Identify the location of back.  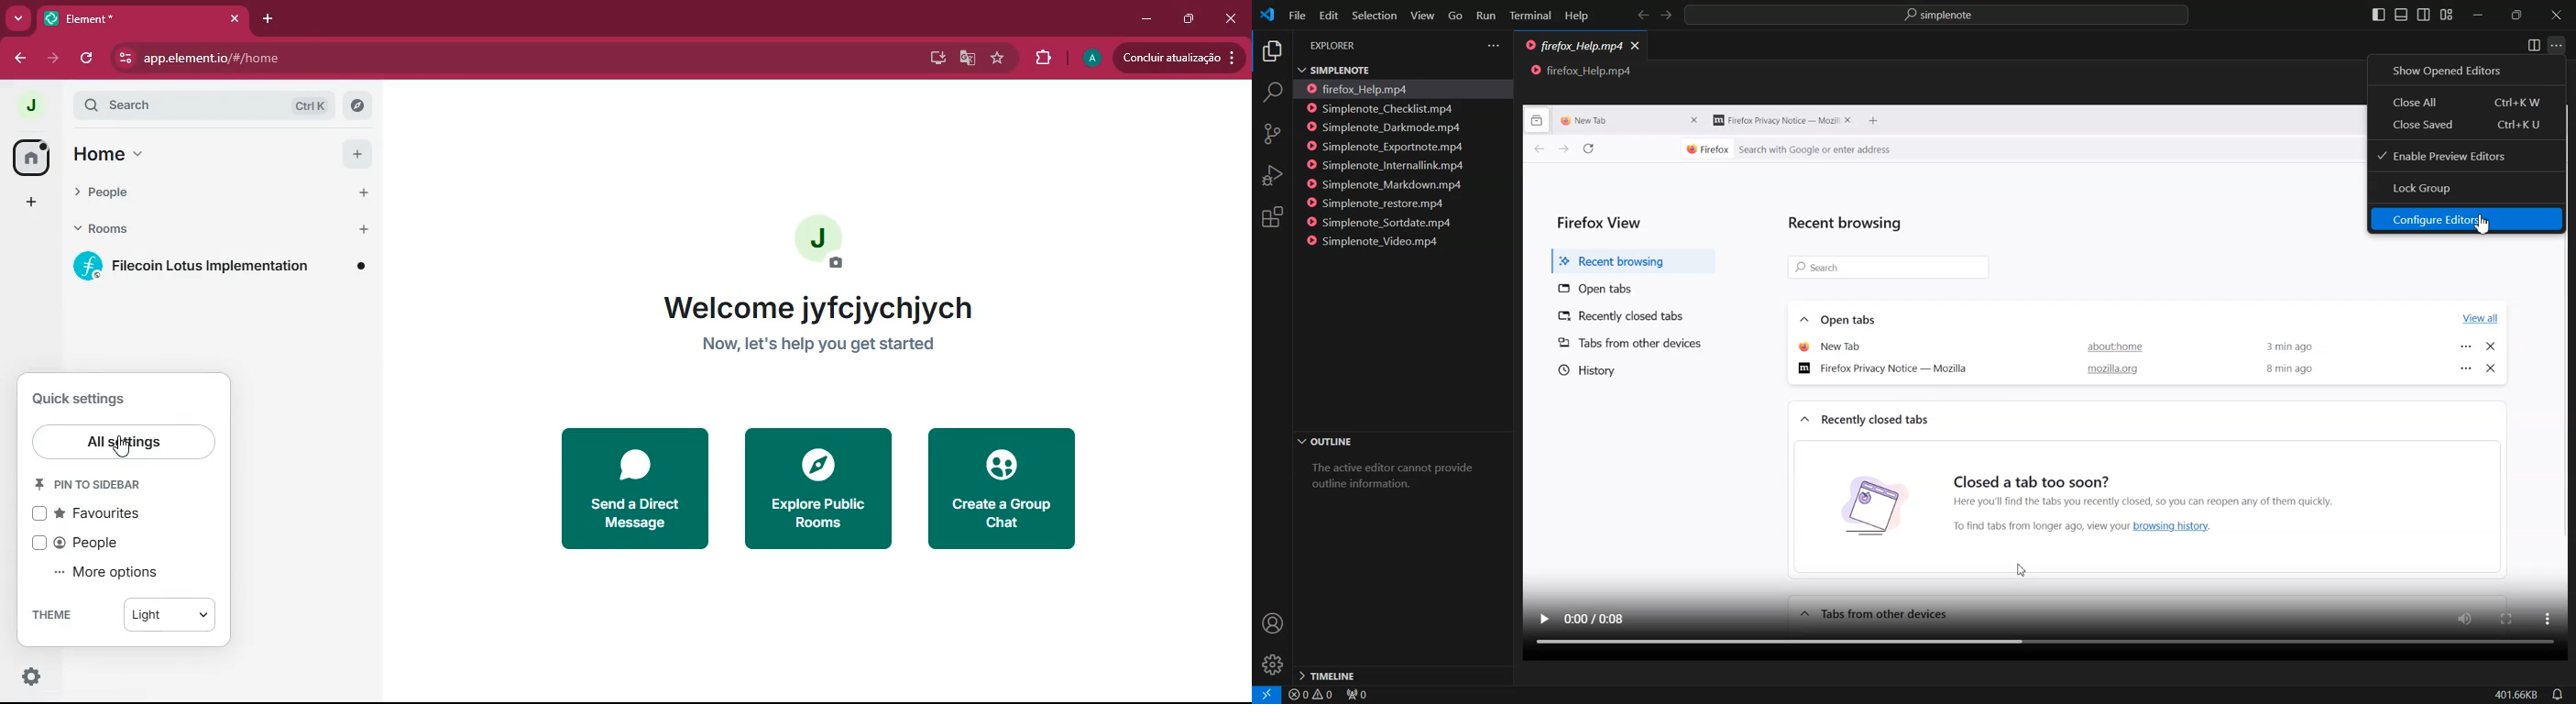
(16, 59).